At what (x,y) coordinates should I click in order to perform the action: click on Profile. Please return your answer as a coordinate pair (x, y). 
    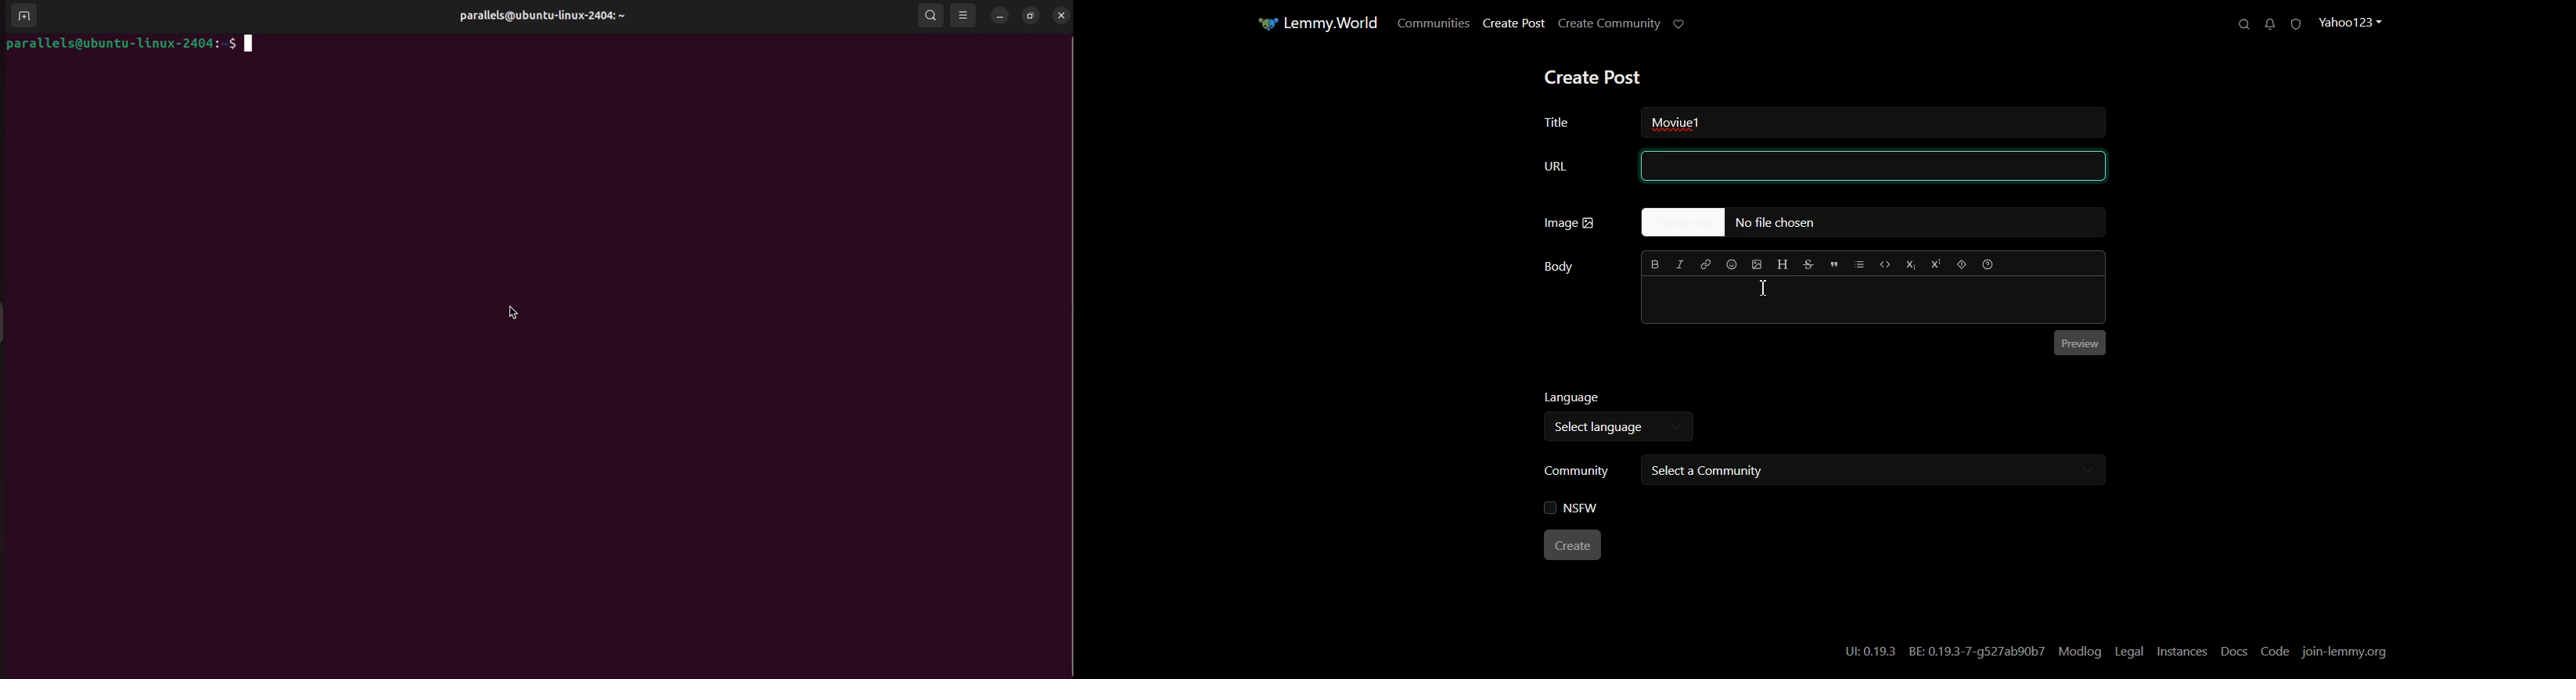
    Looking at the image, I should click on (2355, 22).